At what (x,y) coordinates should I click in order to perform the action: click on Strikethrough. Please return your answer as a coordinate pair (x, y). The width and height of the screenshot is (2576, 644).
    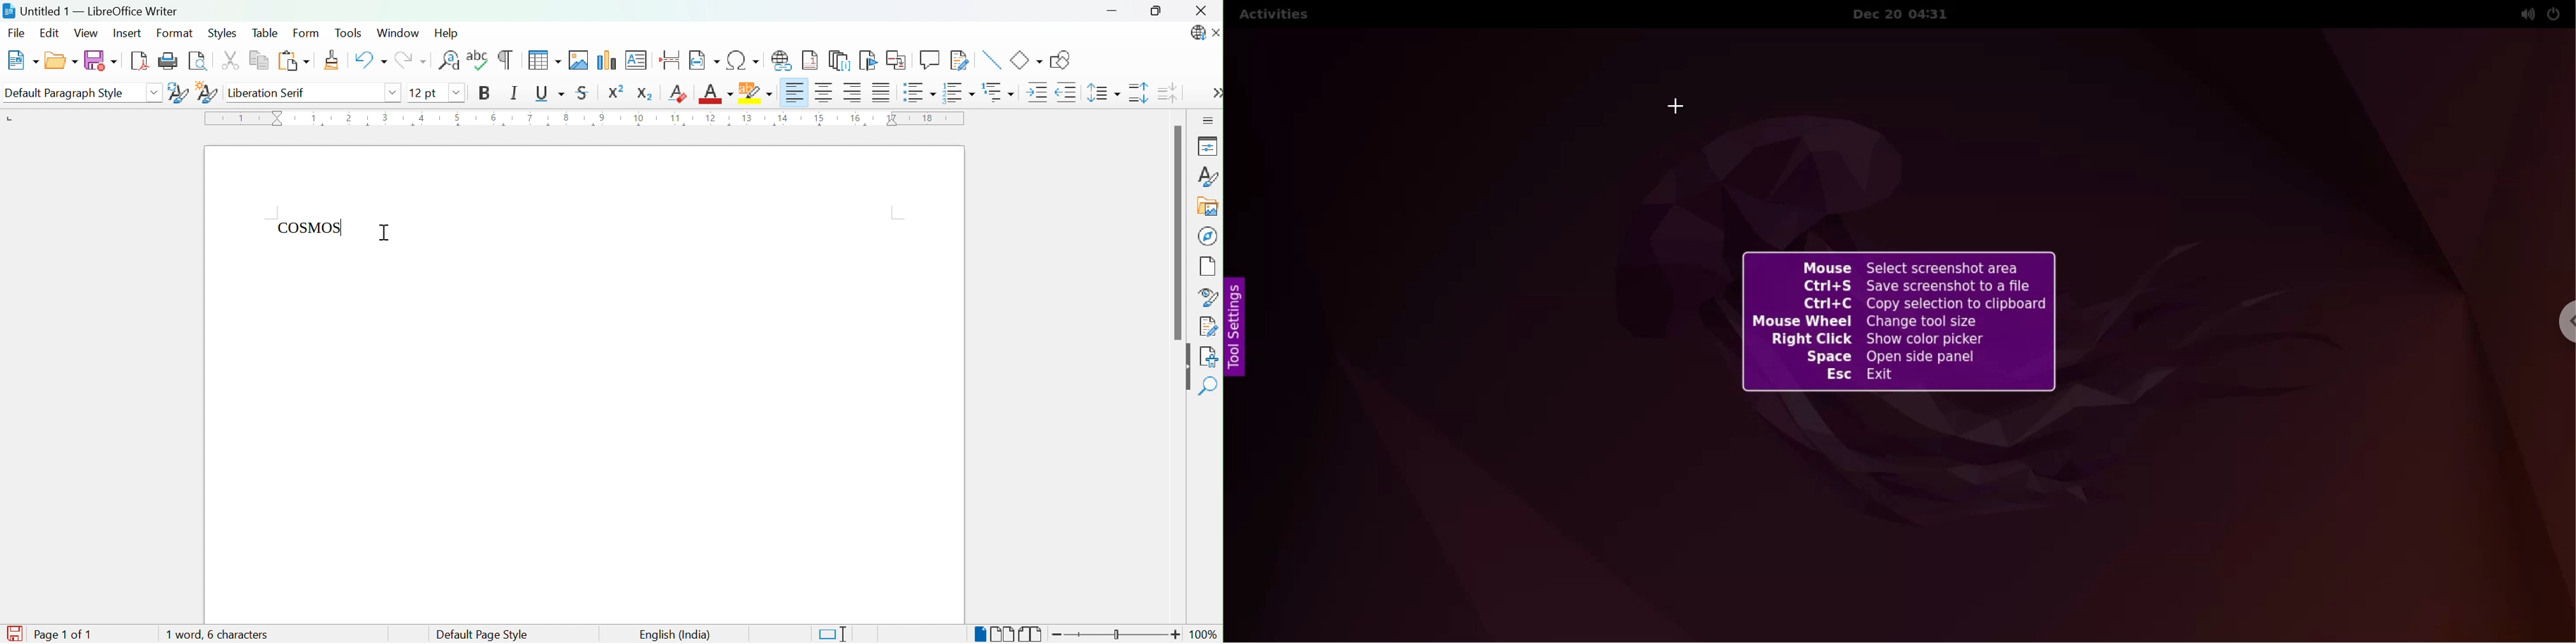
    Looking at the image, I should click on (583, 94).